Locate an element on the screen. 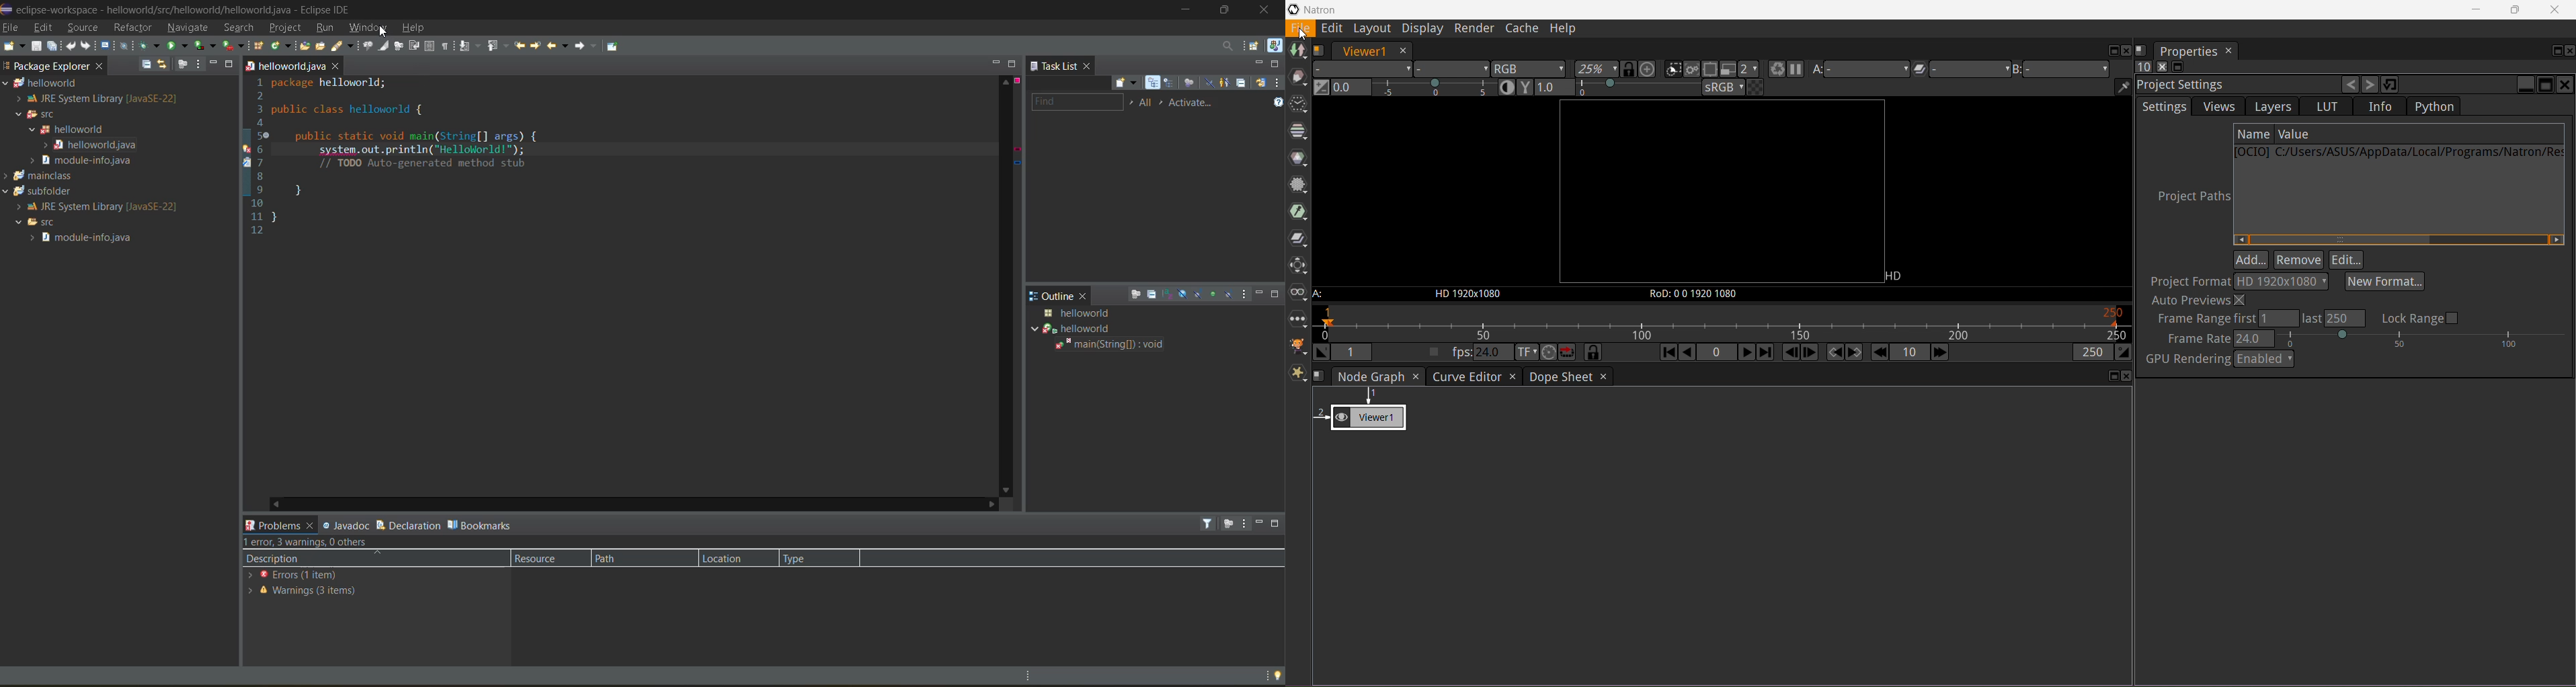 Image resolution: width=2576 pixels, height=700 pixels. back is located at coordinates (559, 46).